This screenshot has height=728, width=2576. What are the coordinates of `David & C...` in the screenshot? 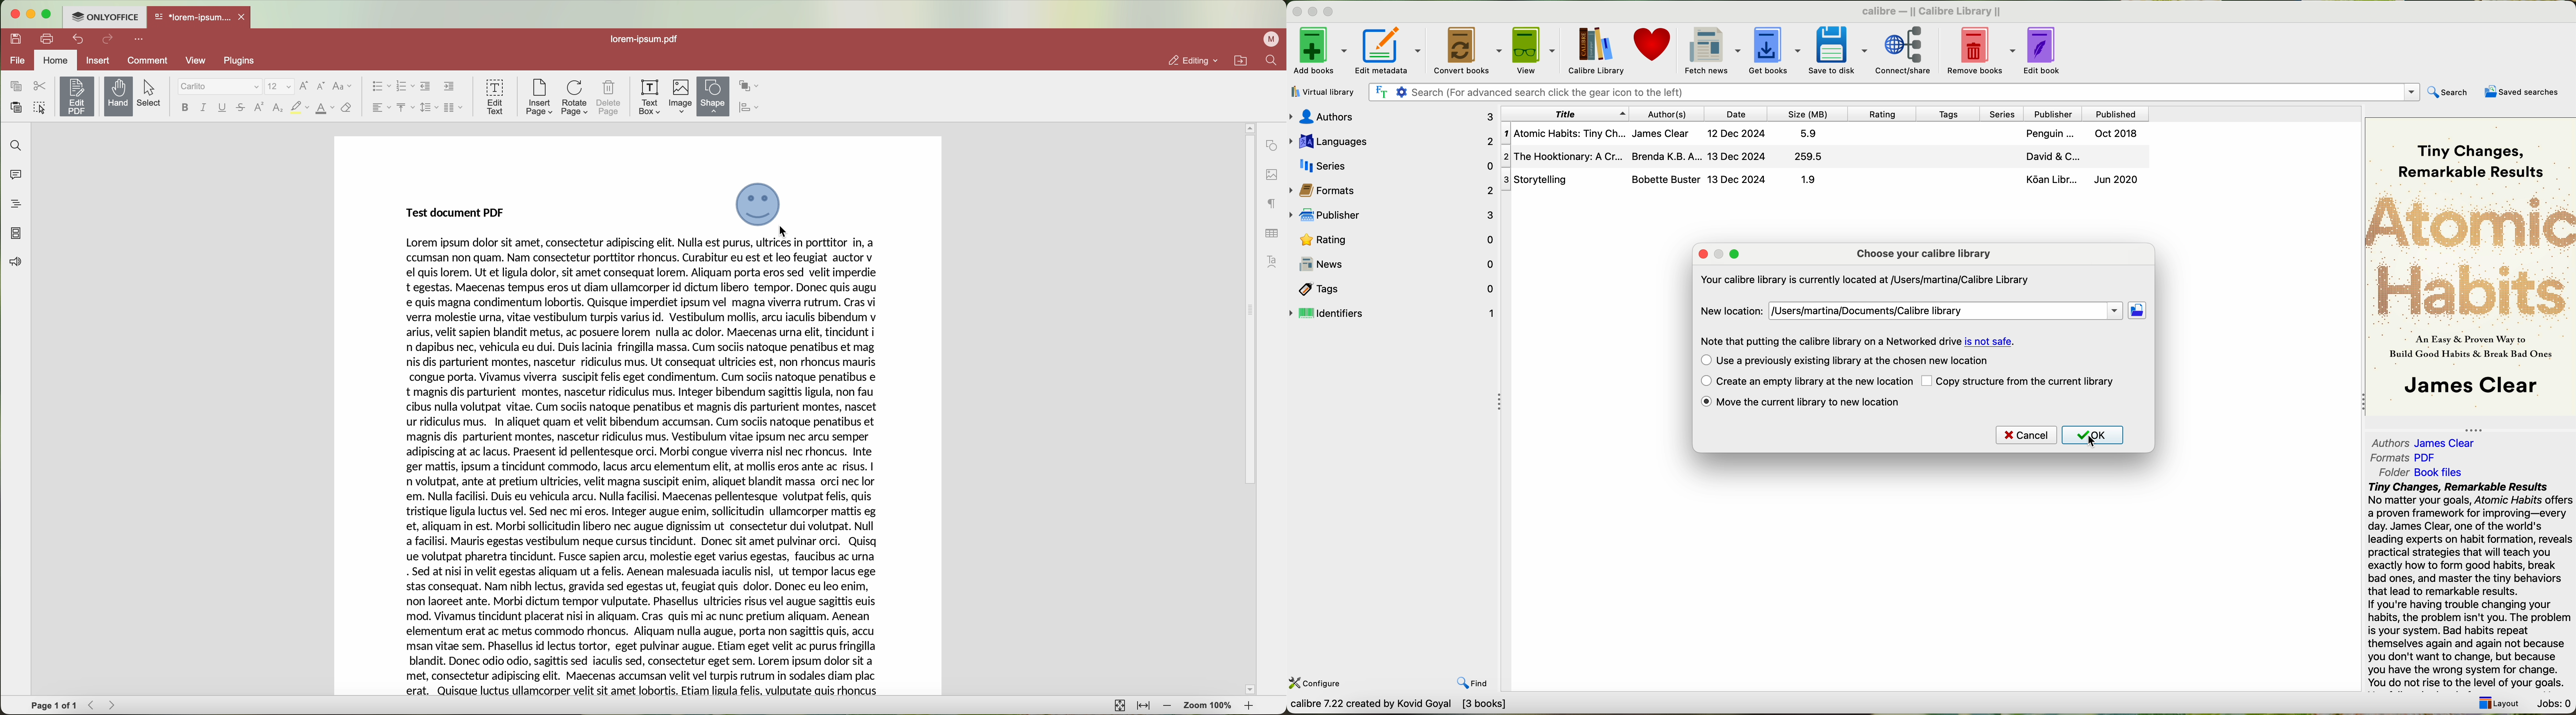 It's located at (2077, 157).